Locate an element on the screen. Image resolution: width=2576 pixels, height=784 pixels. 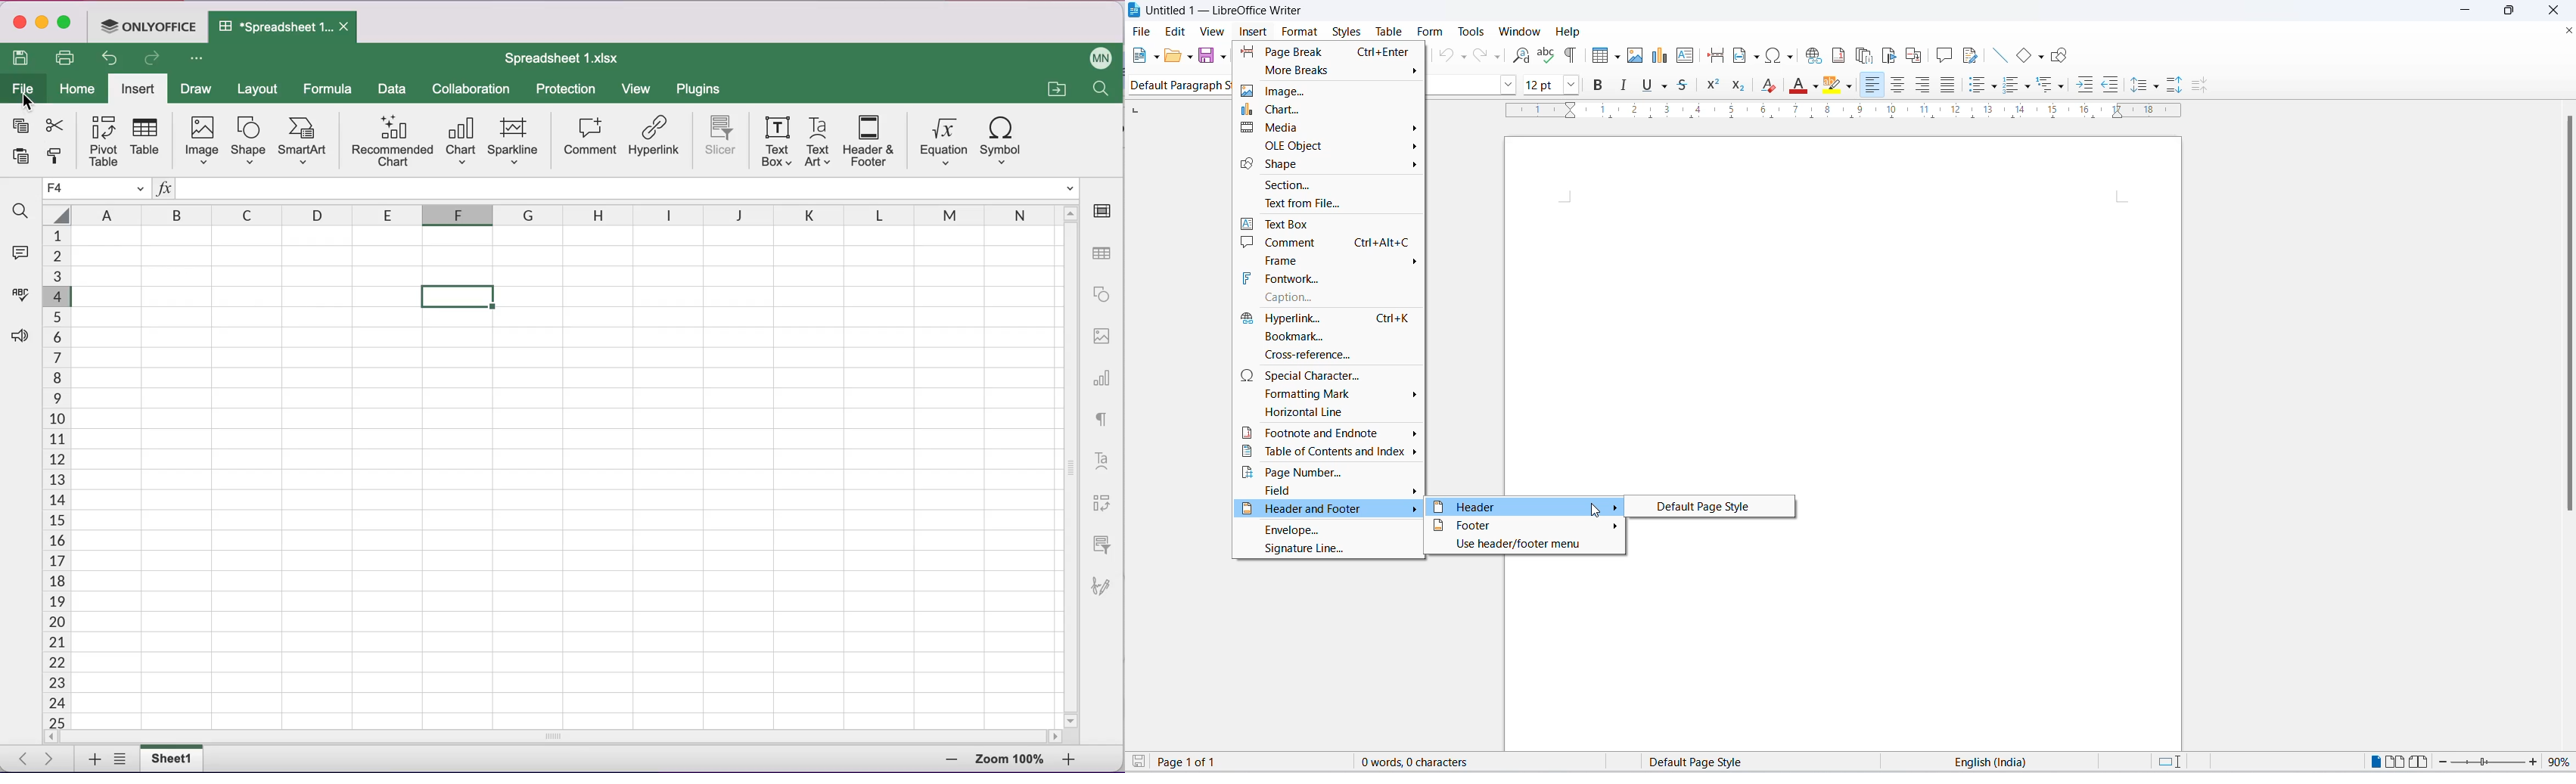
layout is located at coordinates (261, 89).